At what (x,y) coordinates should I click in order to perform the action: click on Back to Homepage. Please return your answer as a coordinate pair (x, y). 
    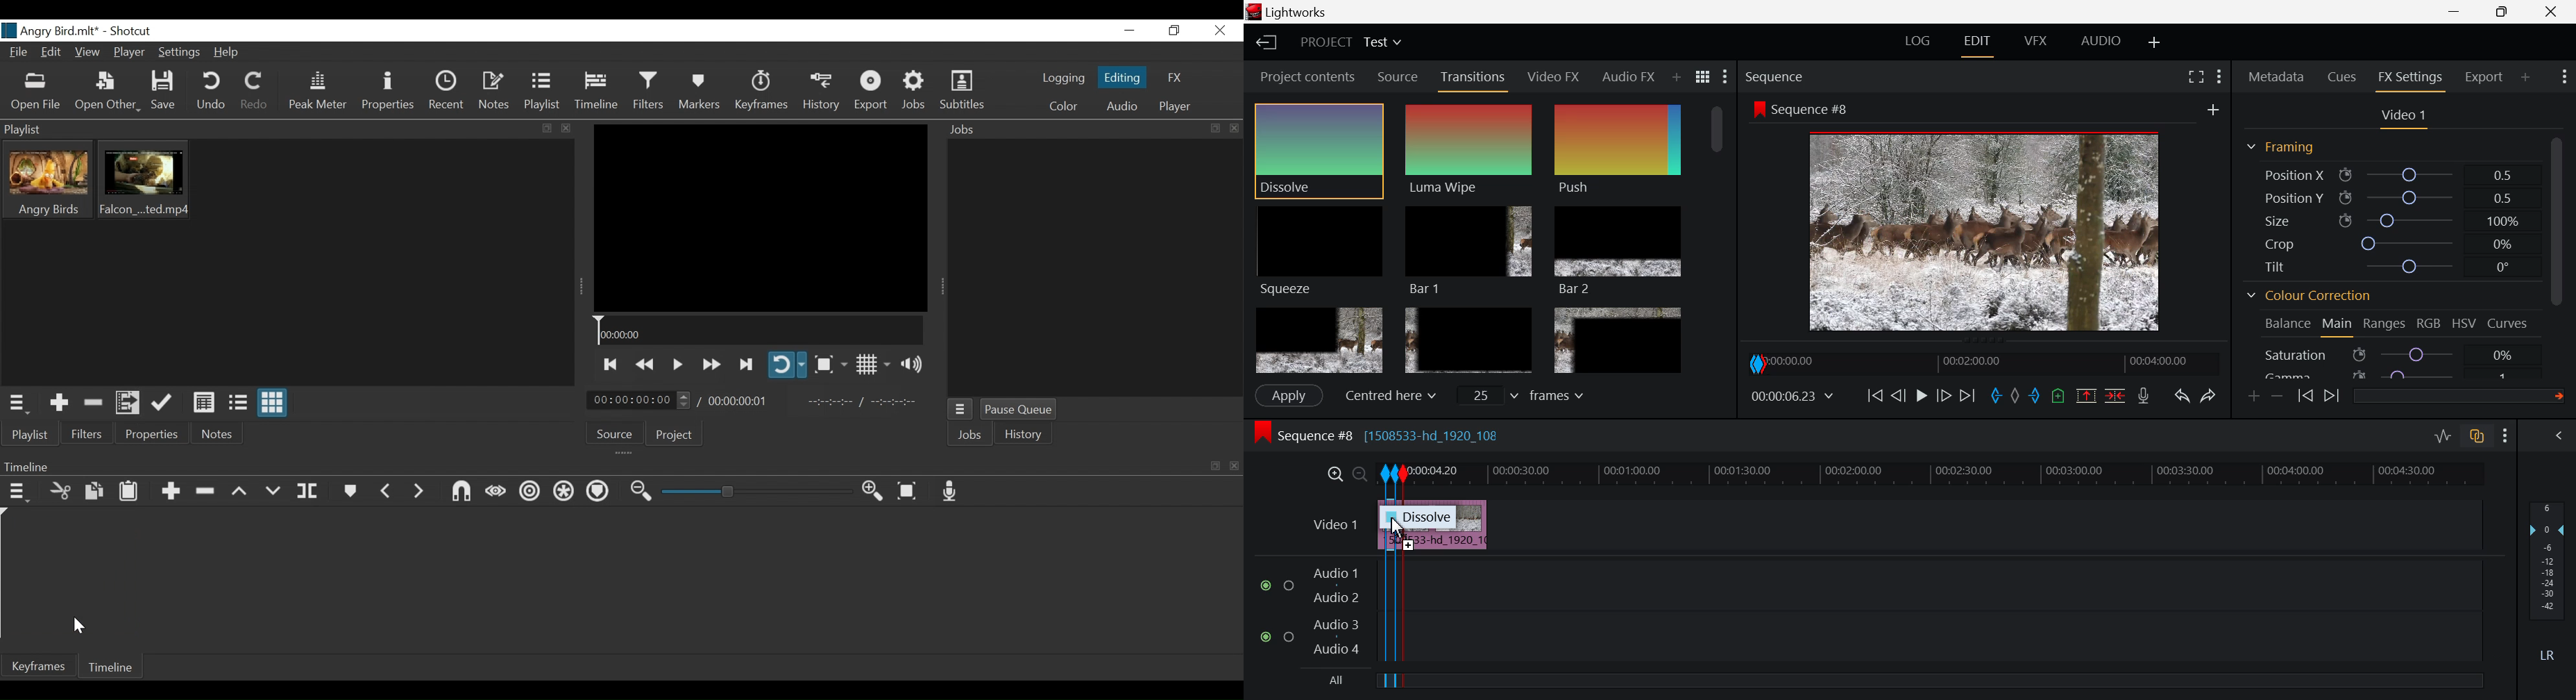
    Looking at the image, I should click on (1262, 44).